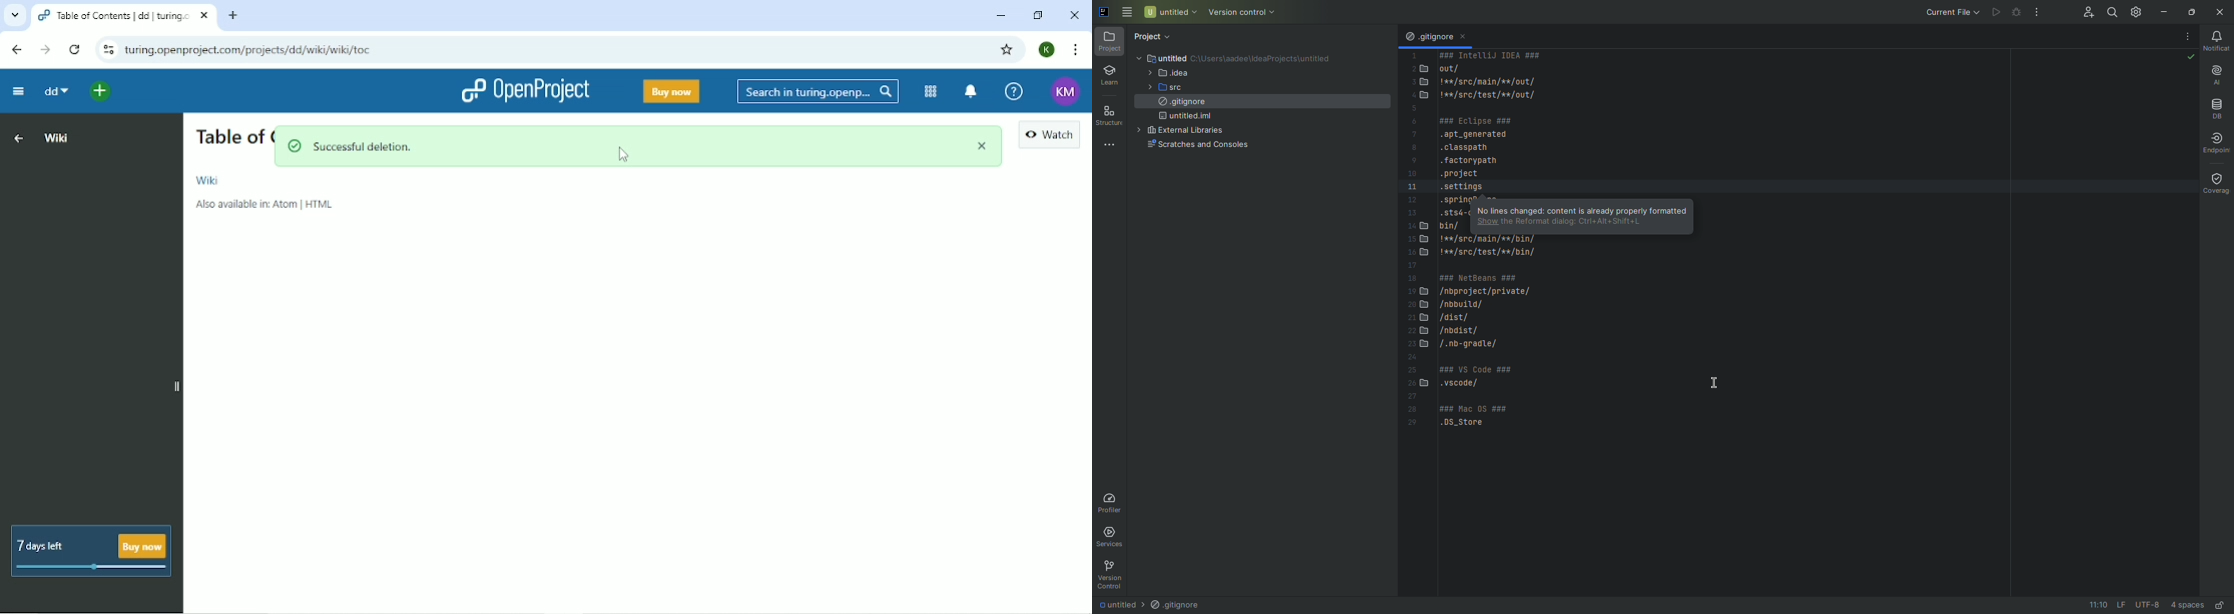 The image size is (2240, 616). Describe the element at coordinates (2219, 143) in the screenshot. I see `Endpoints` at that location.